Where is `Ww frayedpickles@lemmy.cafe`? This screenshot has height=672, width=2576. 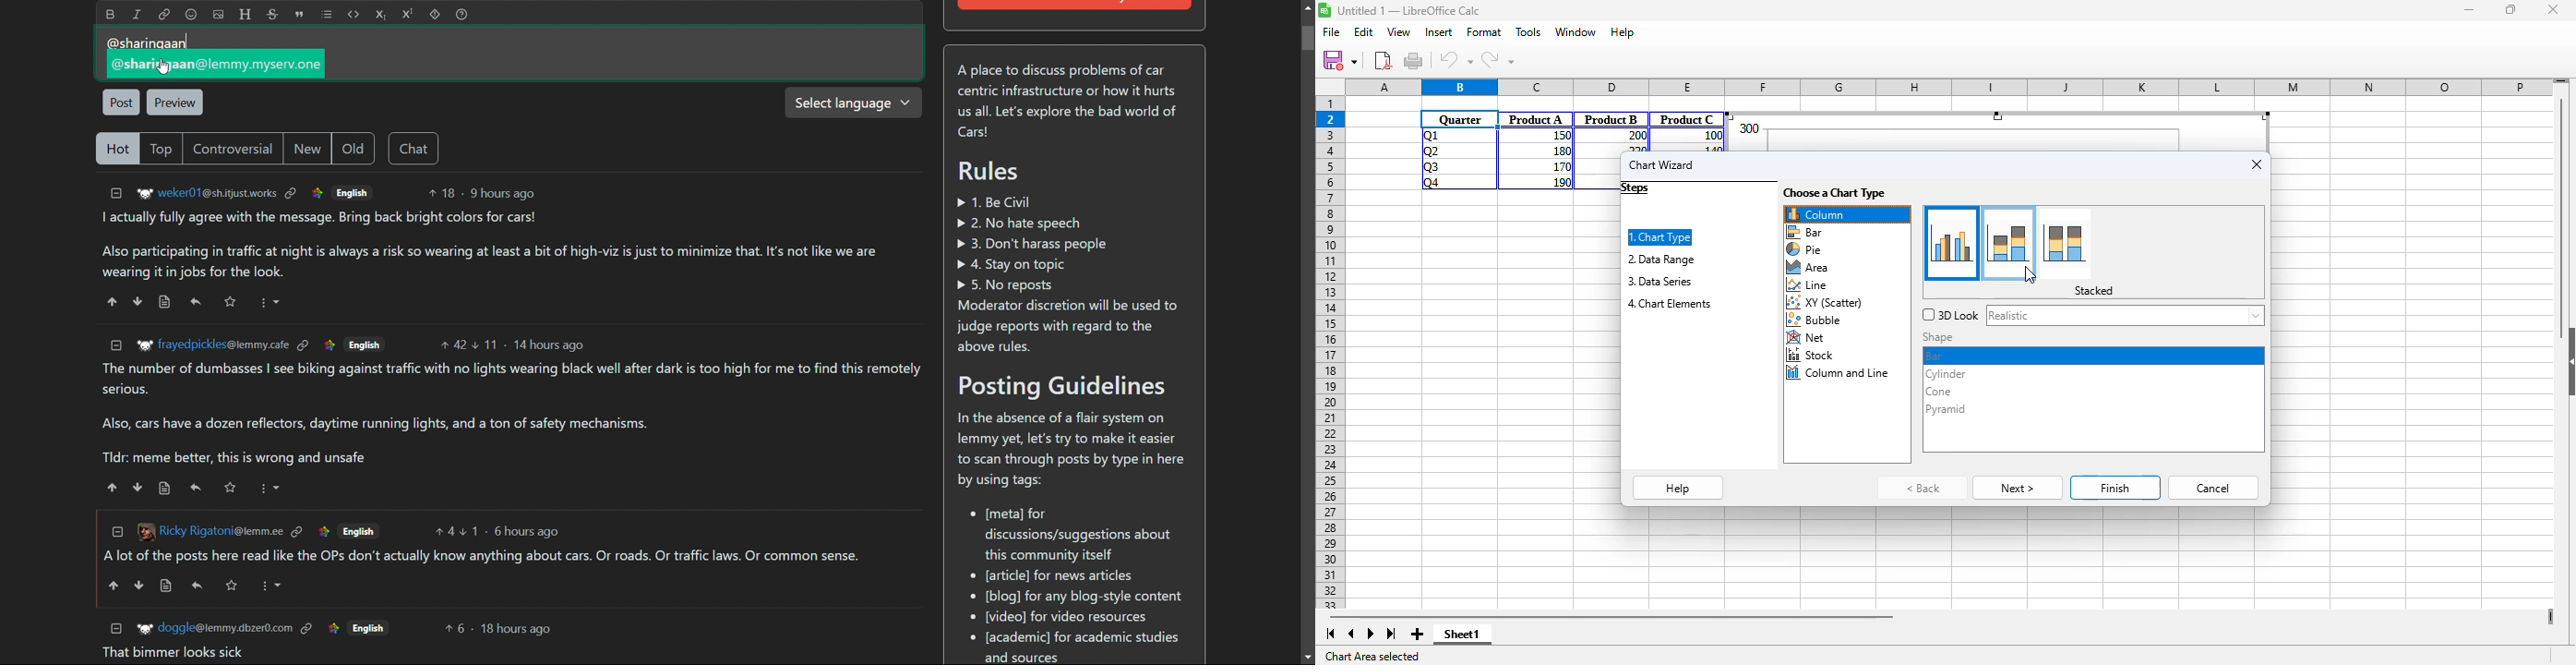
Ww frayedpickles@lemmy.cafe is located at coordinates (211, 344).